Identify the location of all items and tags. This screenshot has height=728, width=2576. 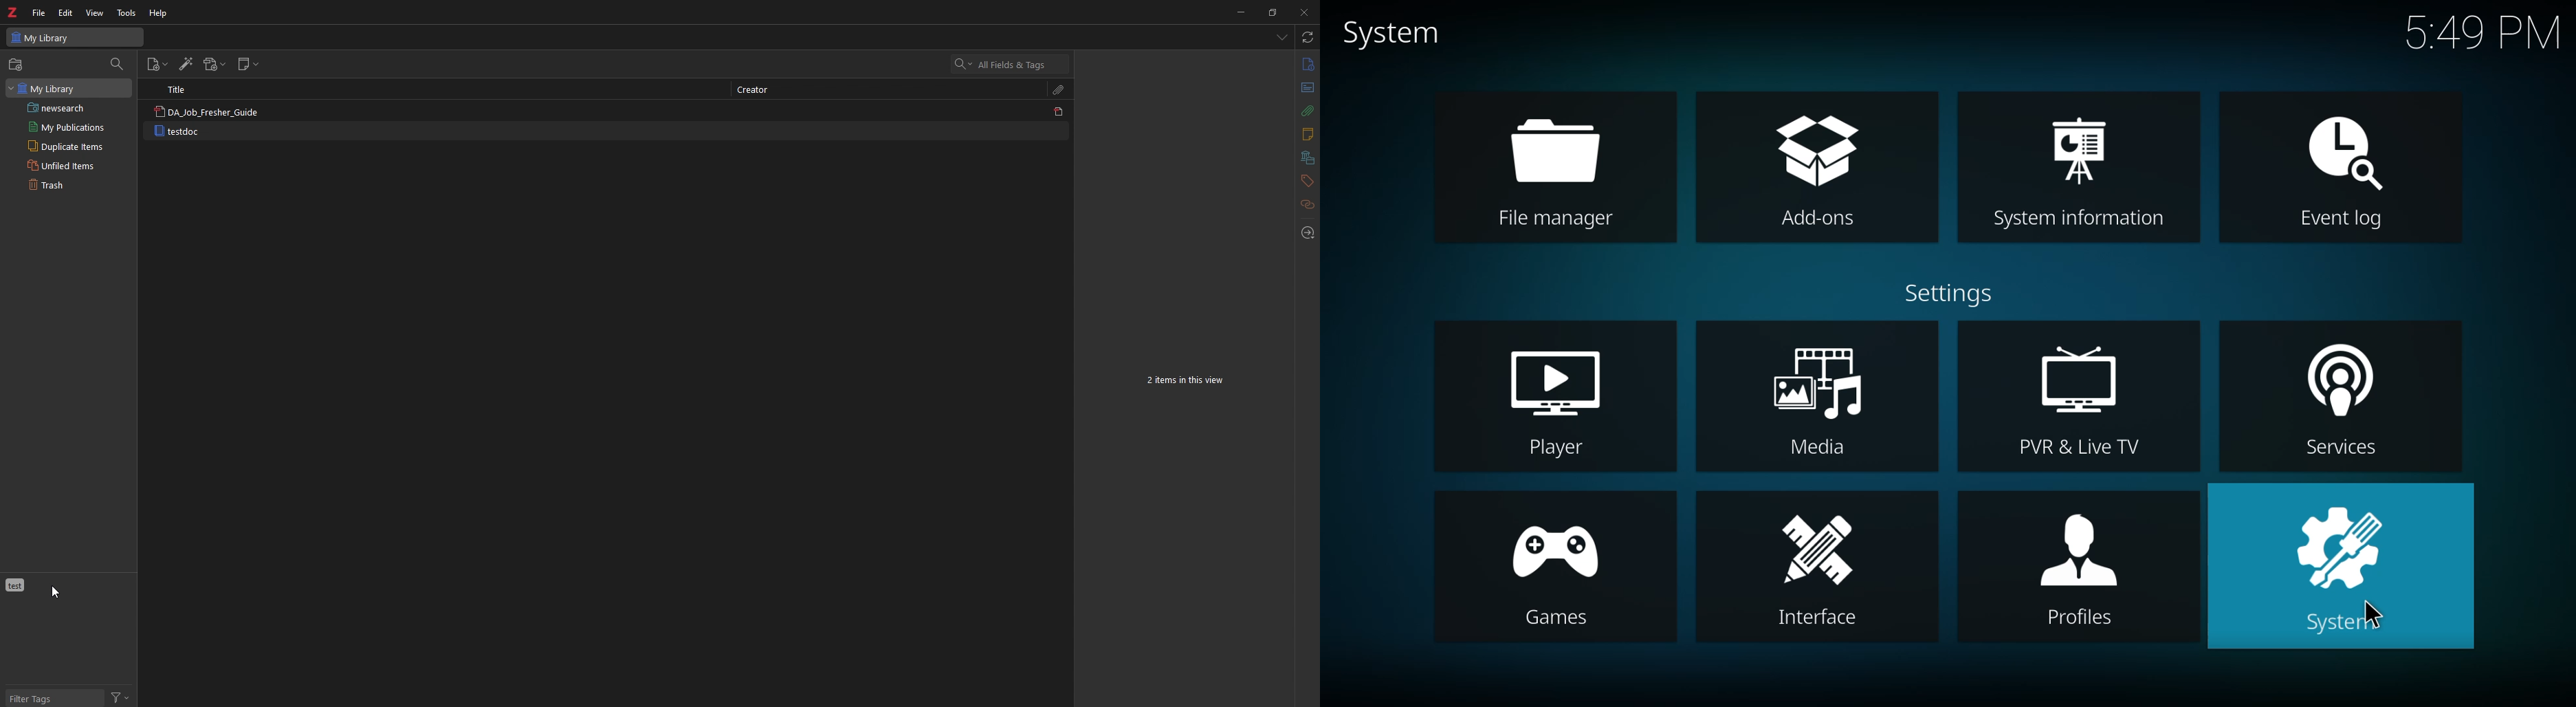
(1011, 64).